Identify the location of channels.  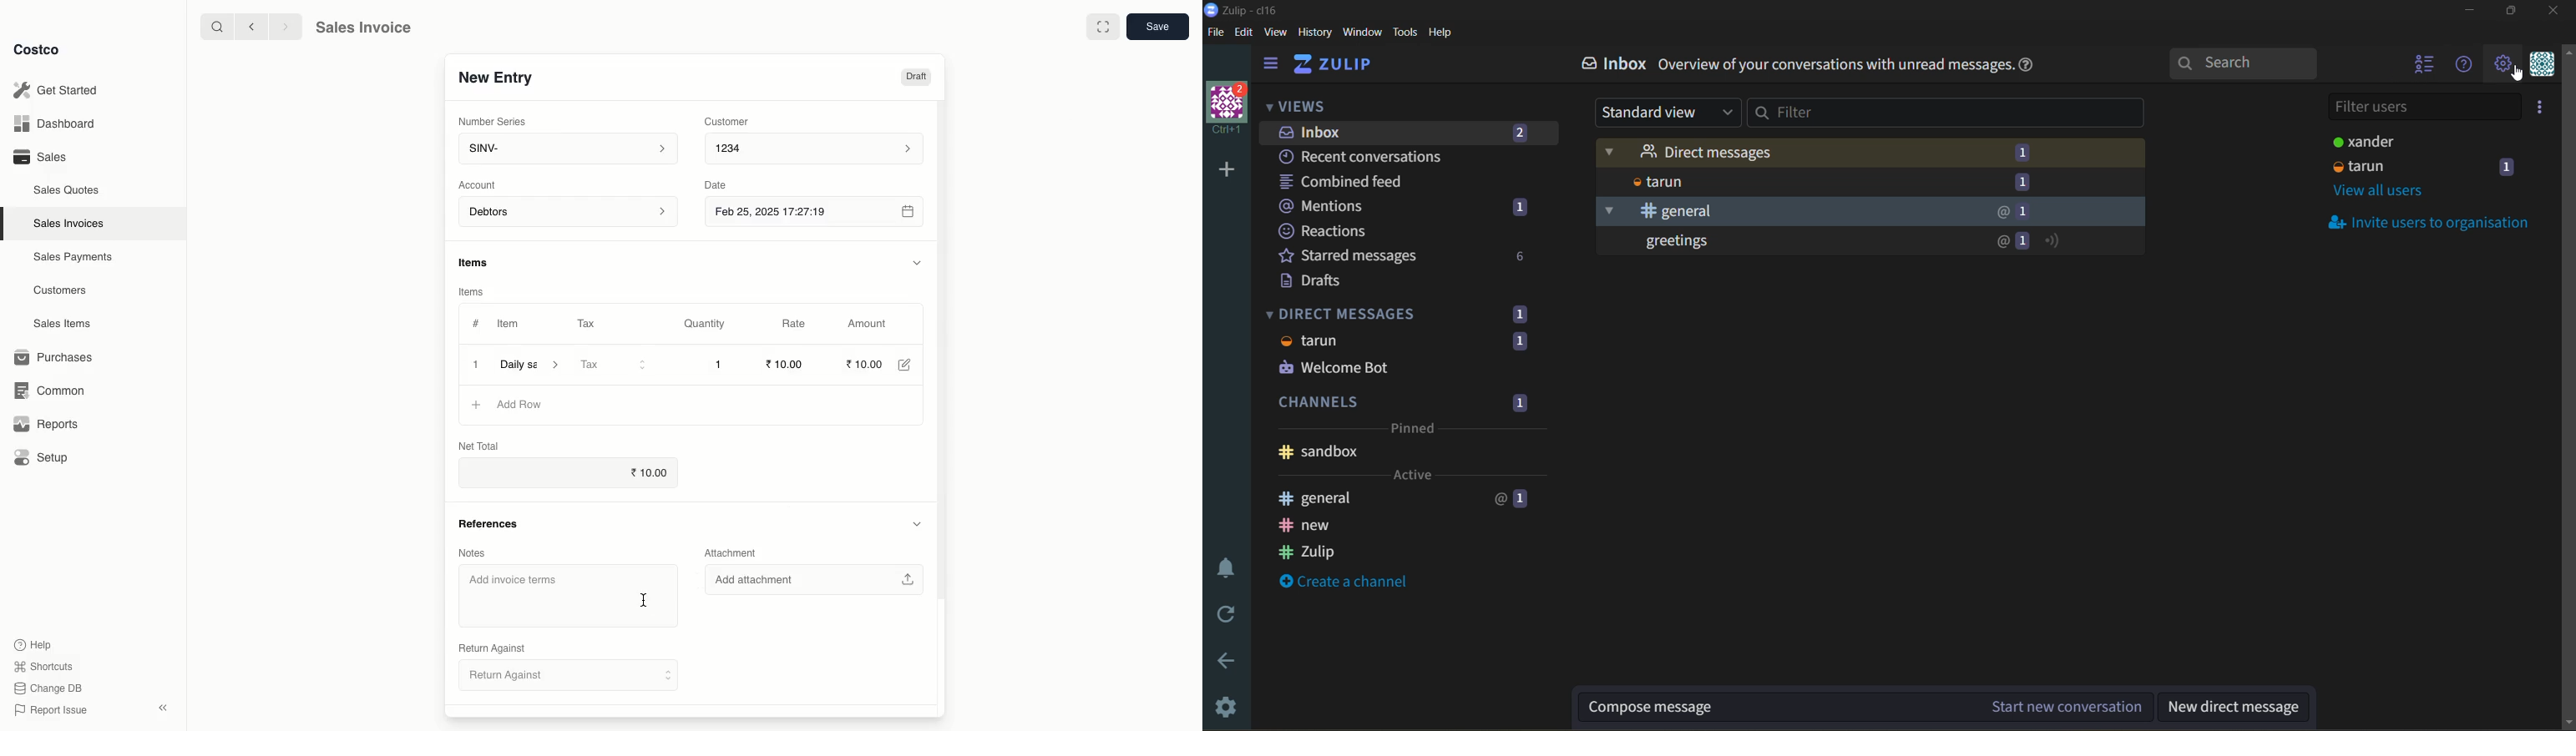
(1401, 401).